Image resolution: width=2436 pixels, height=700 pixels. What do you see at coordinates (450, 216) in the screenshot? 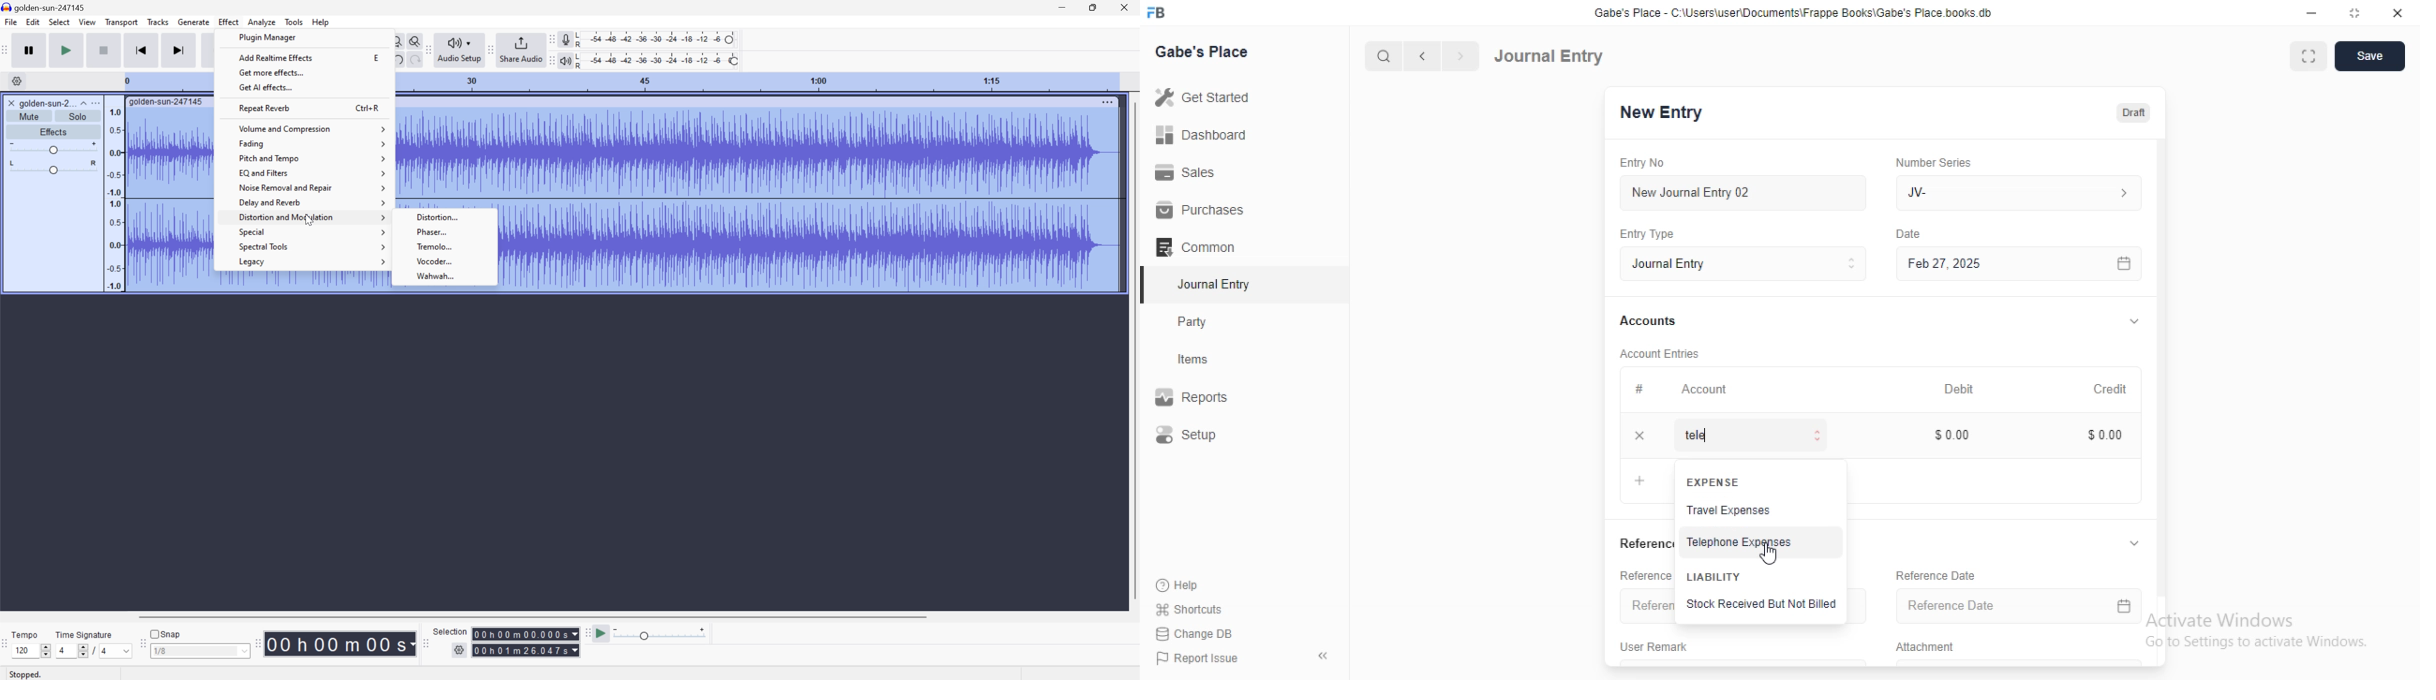
I see `Distortion...` at bounding box center [450, 216].